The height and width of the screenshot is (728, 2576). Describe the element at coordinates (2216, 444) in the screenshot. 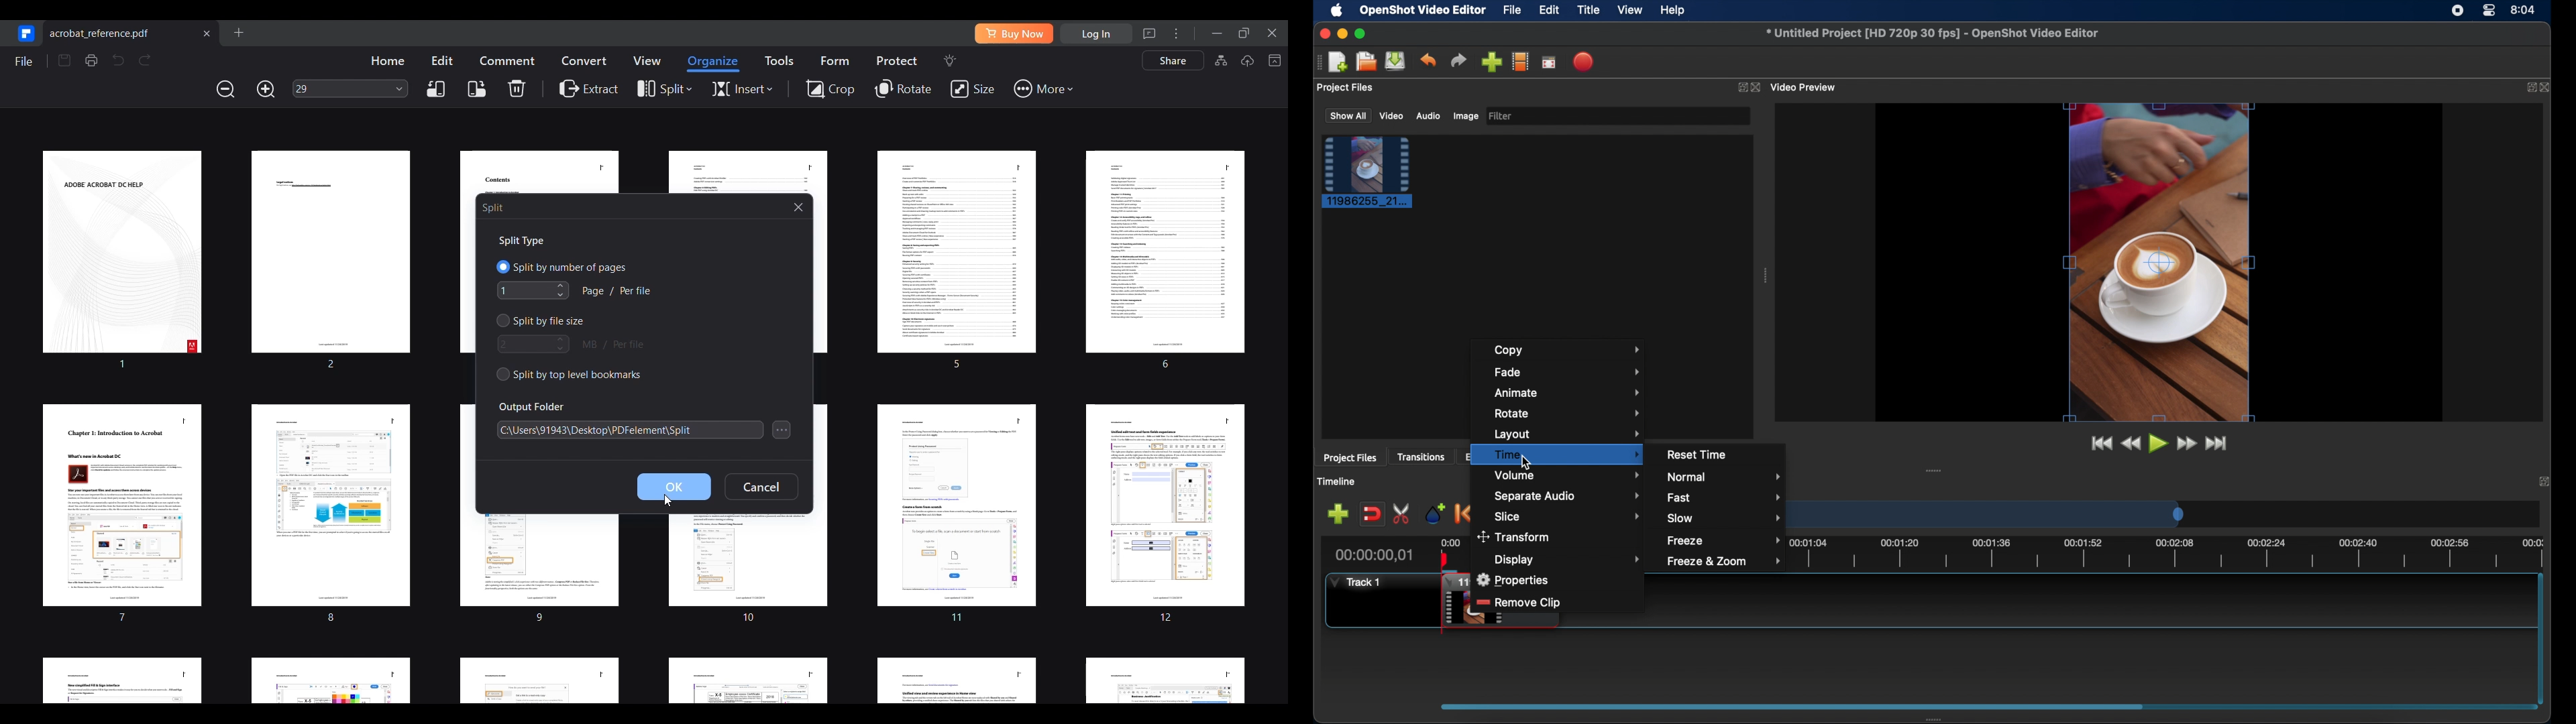

I see `jump to end` at that location.